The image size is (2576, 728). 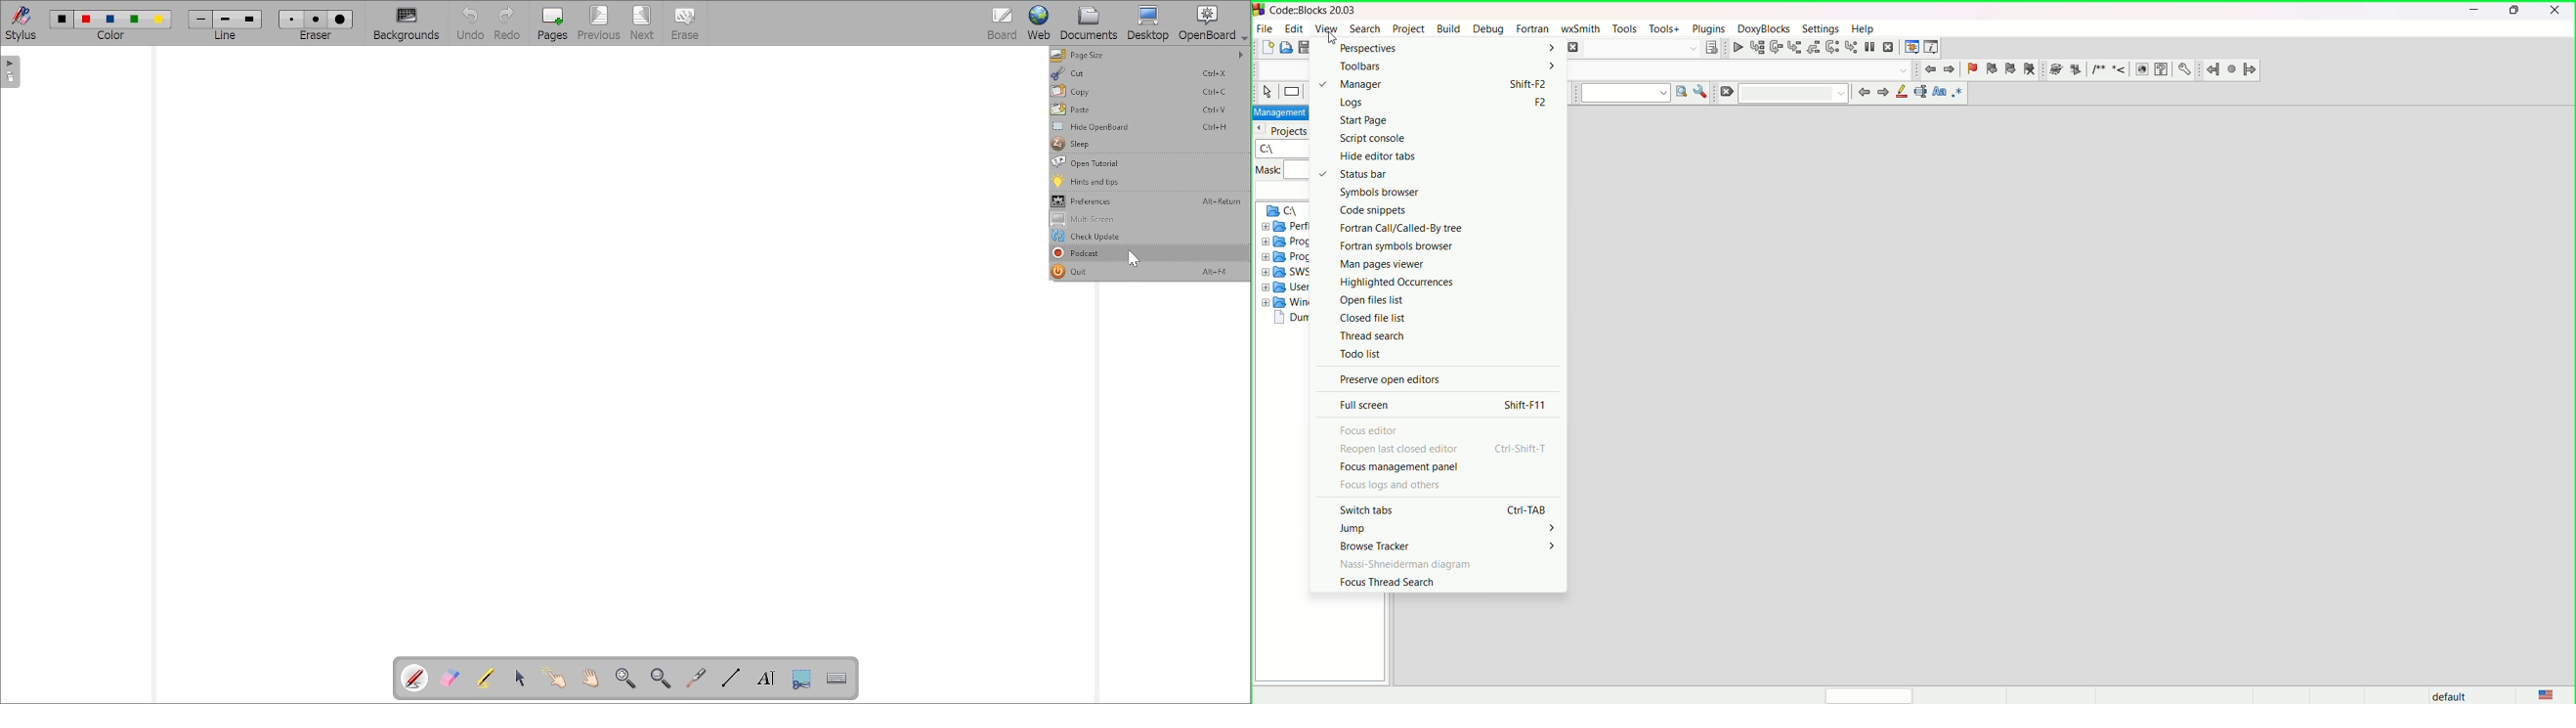 I want to click on step out, so click(x=1813, y=47).